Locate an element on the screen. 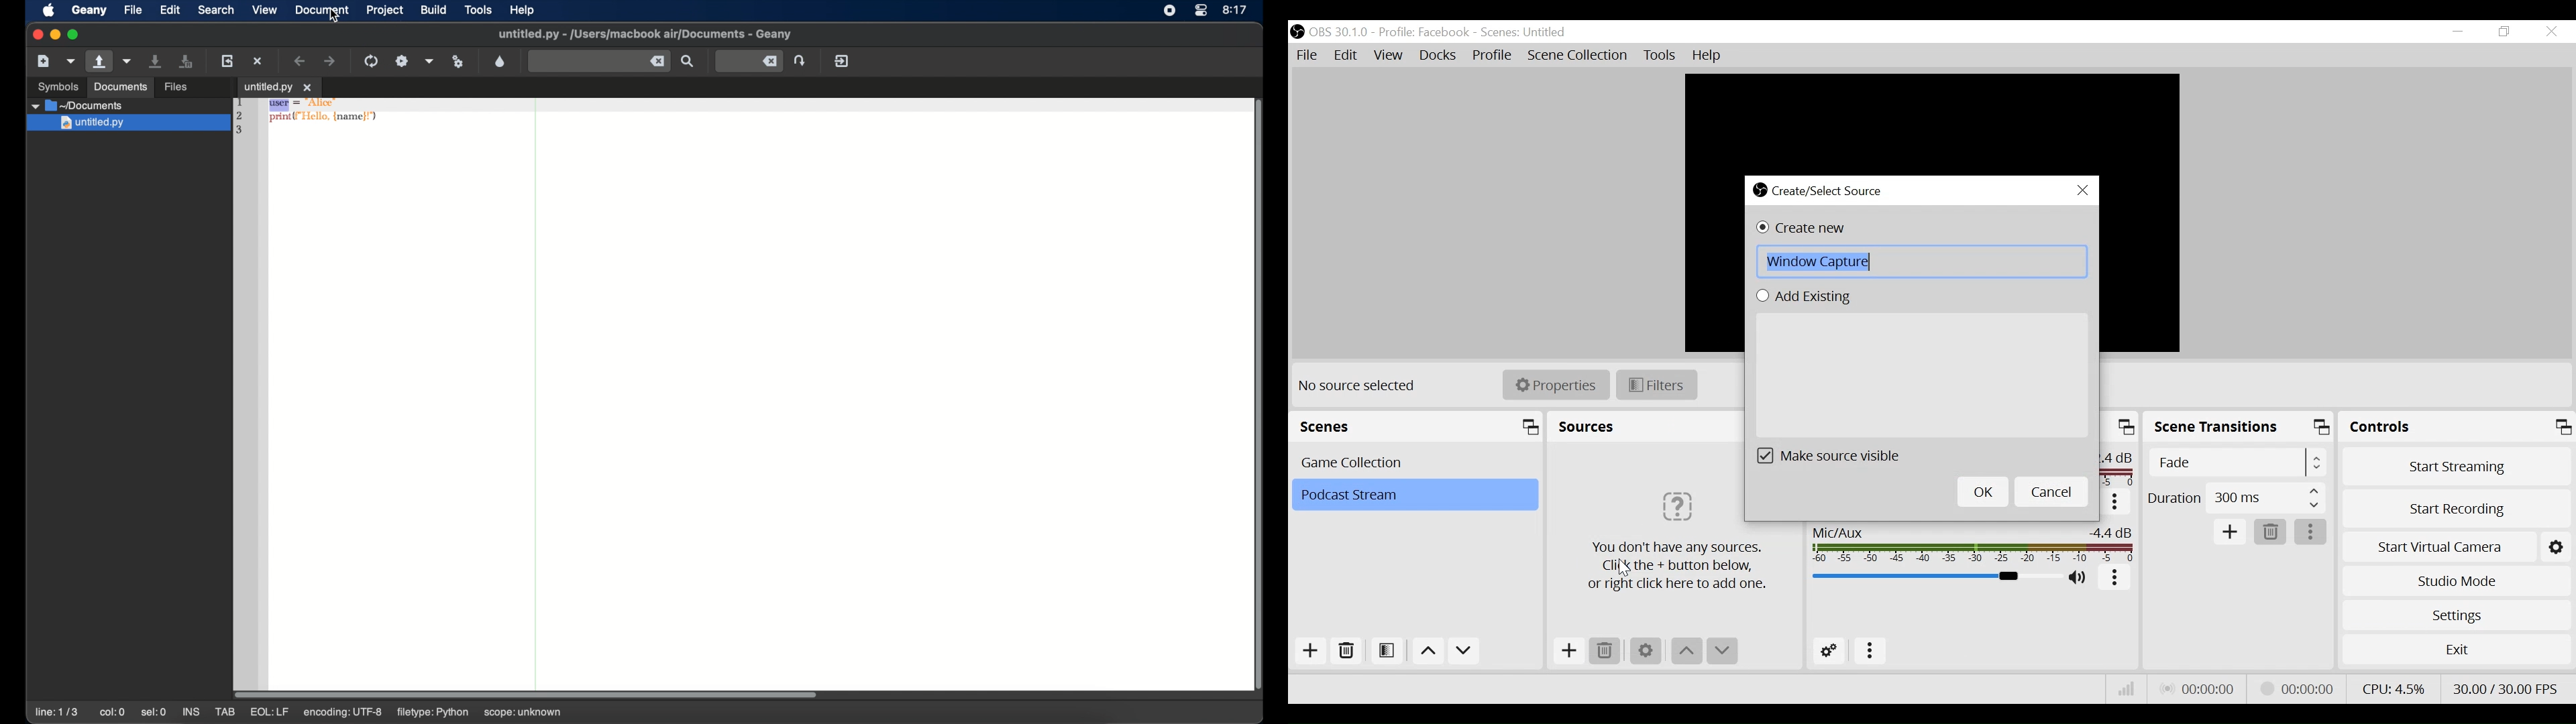  Studio Mode is located at coordinates (2454, 579).